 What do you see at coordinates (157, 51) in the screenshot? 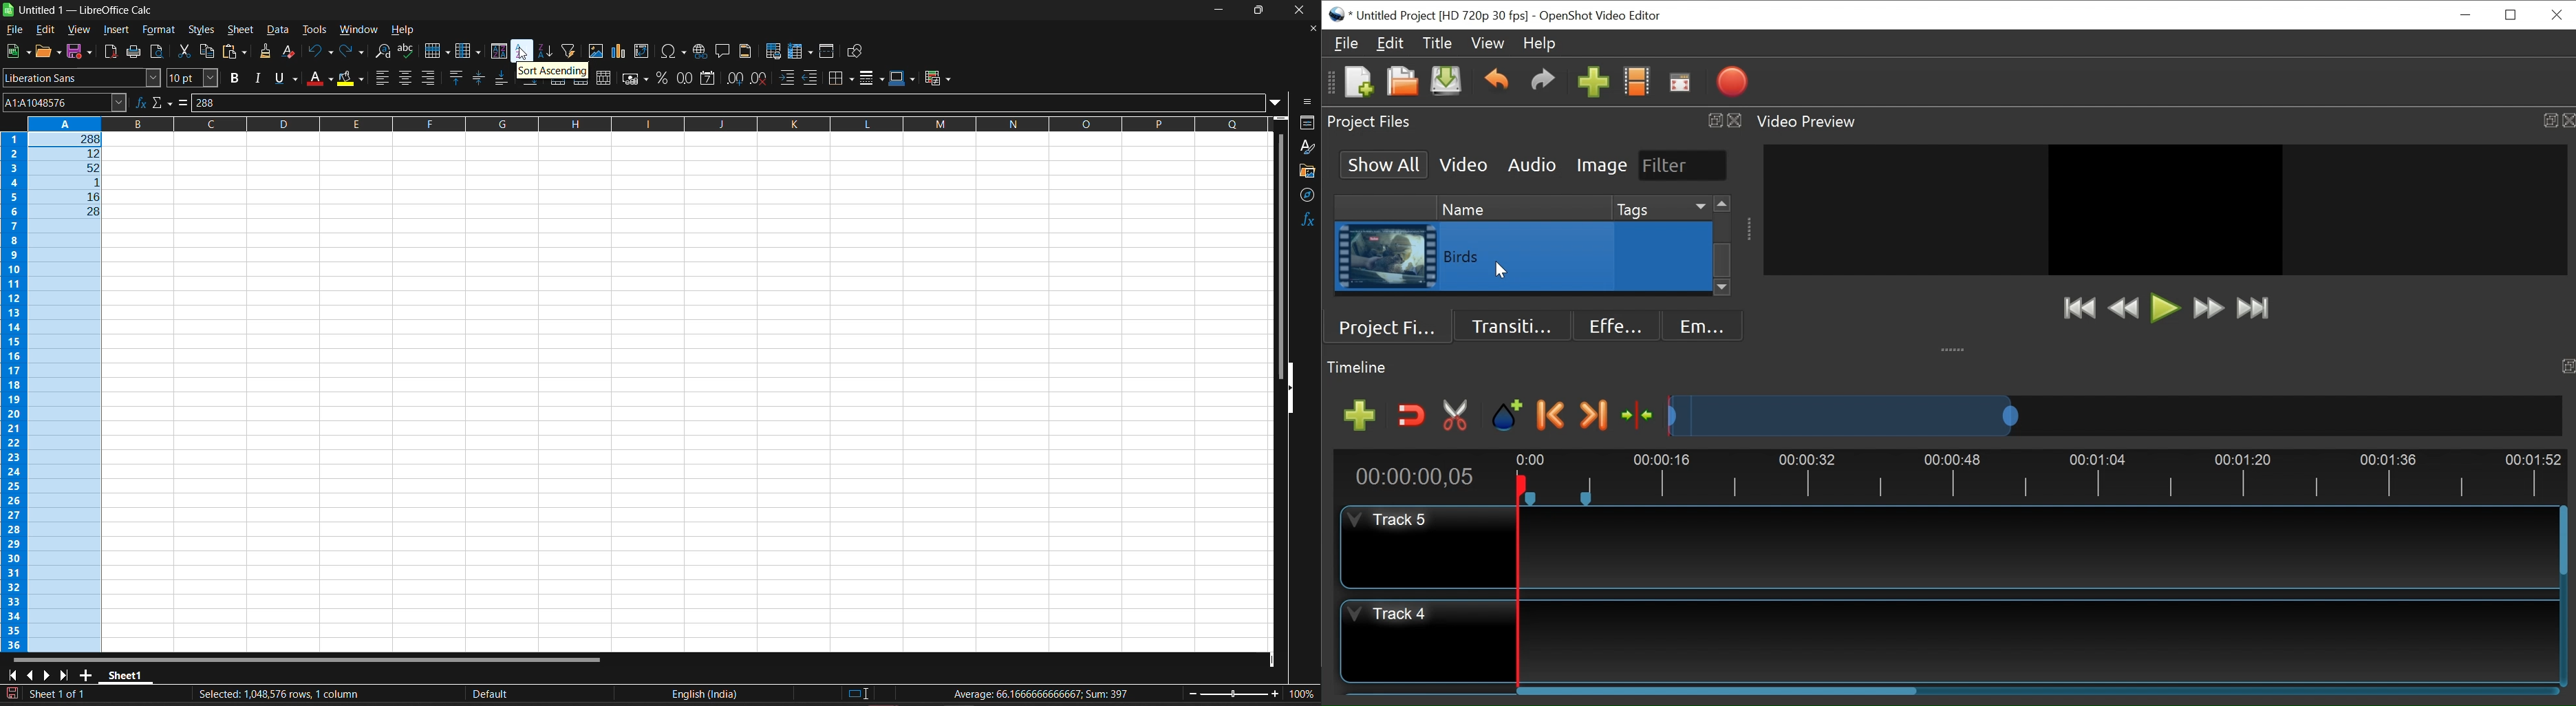
I see `toggle print preview` at bounding box center [157, 51].